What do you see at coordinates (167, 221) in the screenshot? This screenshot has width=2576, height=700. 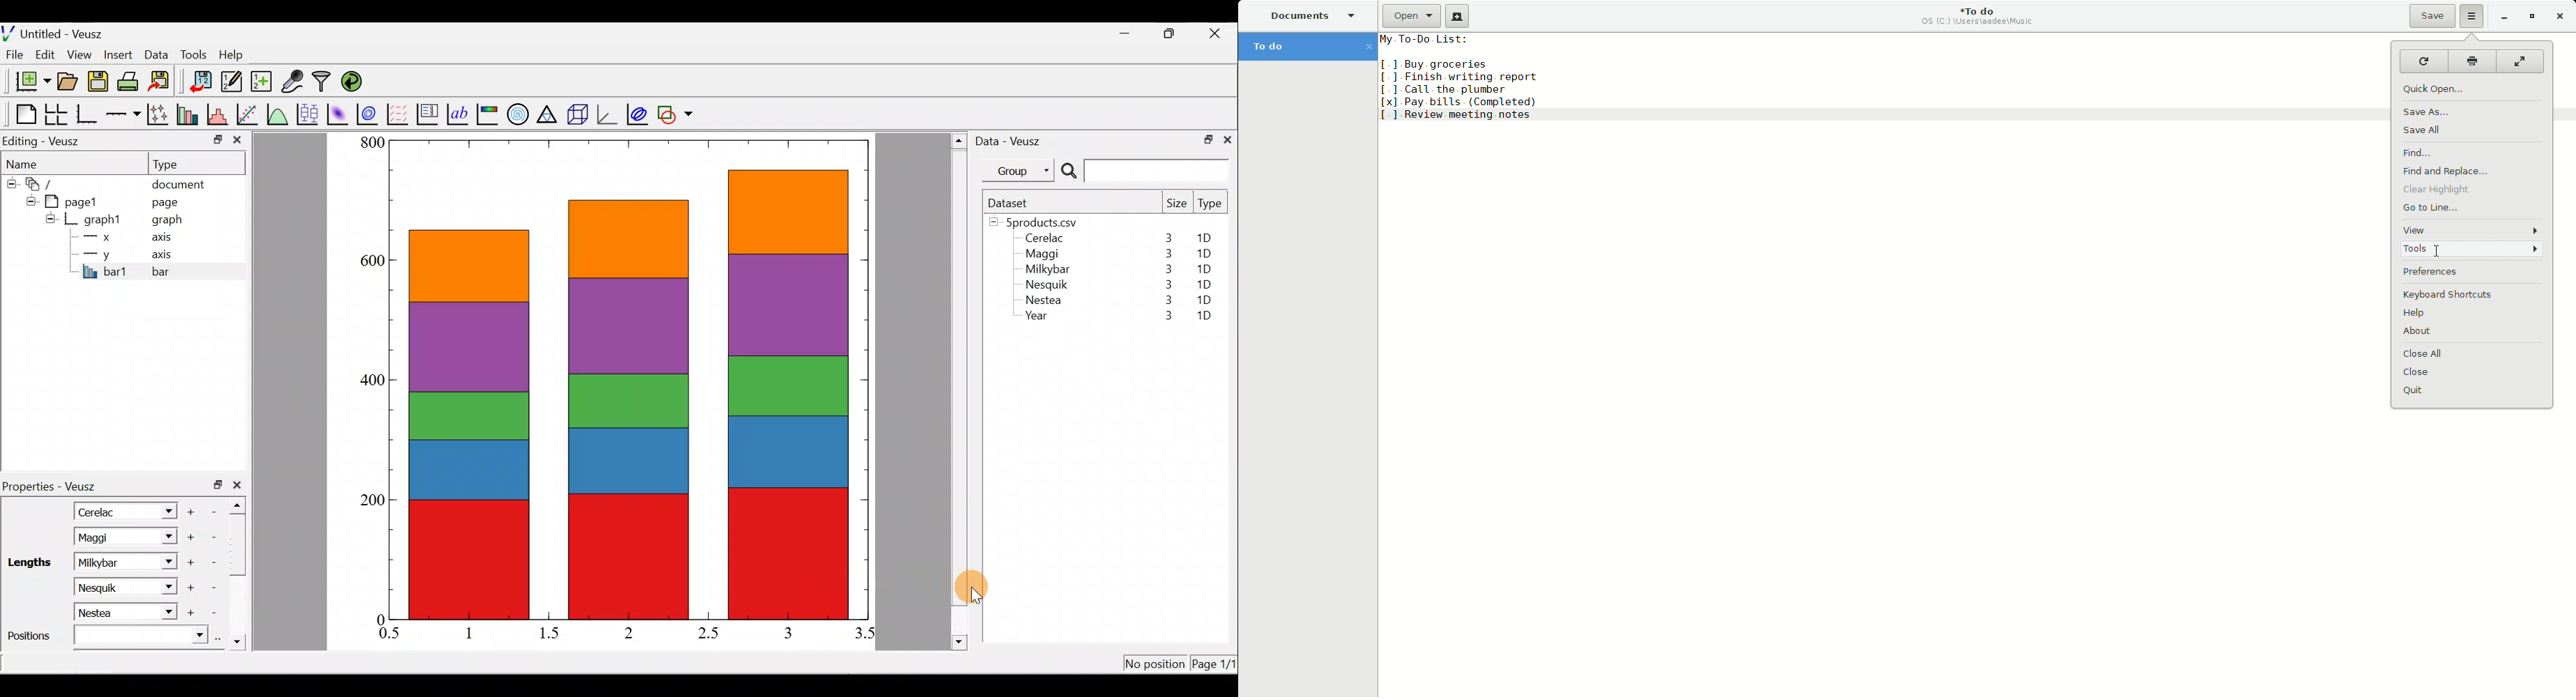 I see `graph` at bounding box center [167, 221].